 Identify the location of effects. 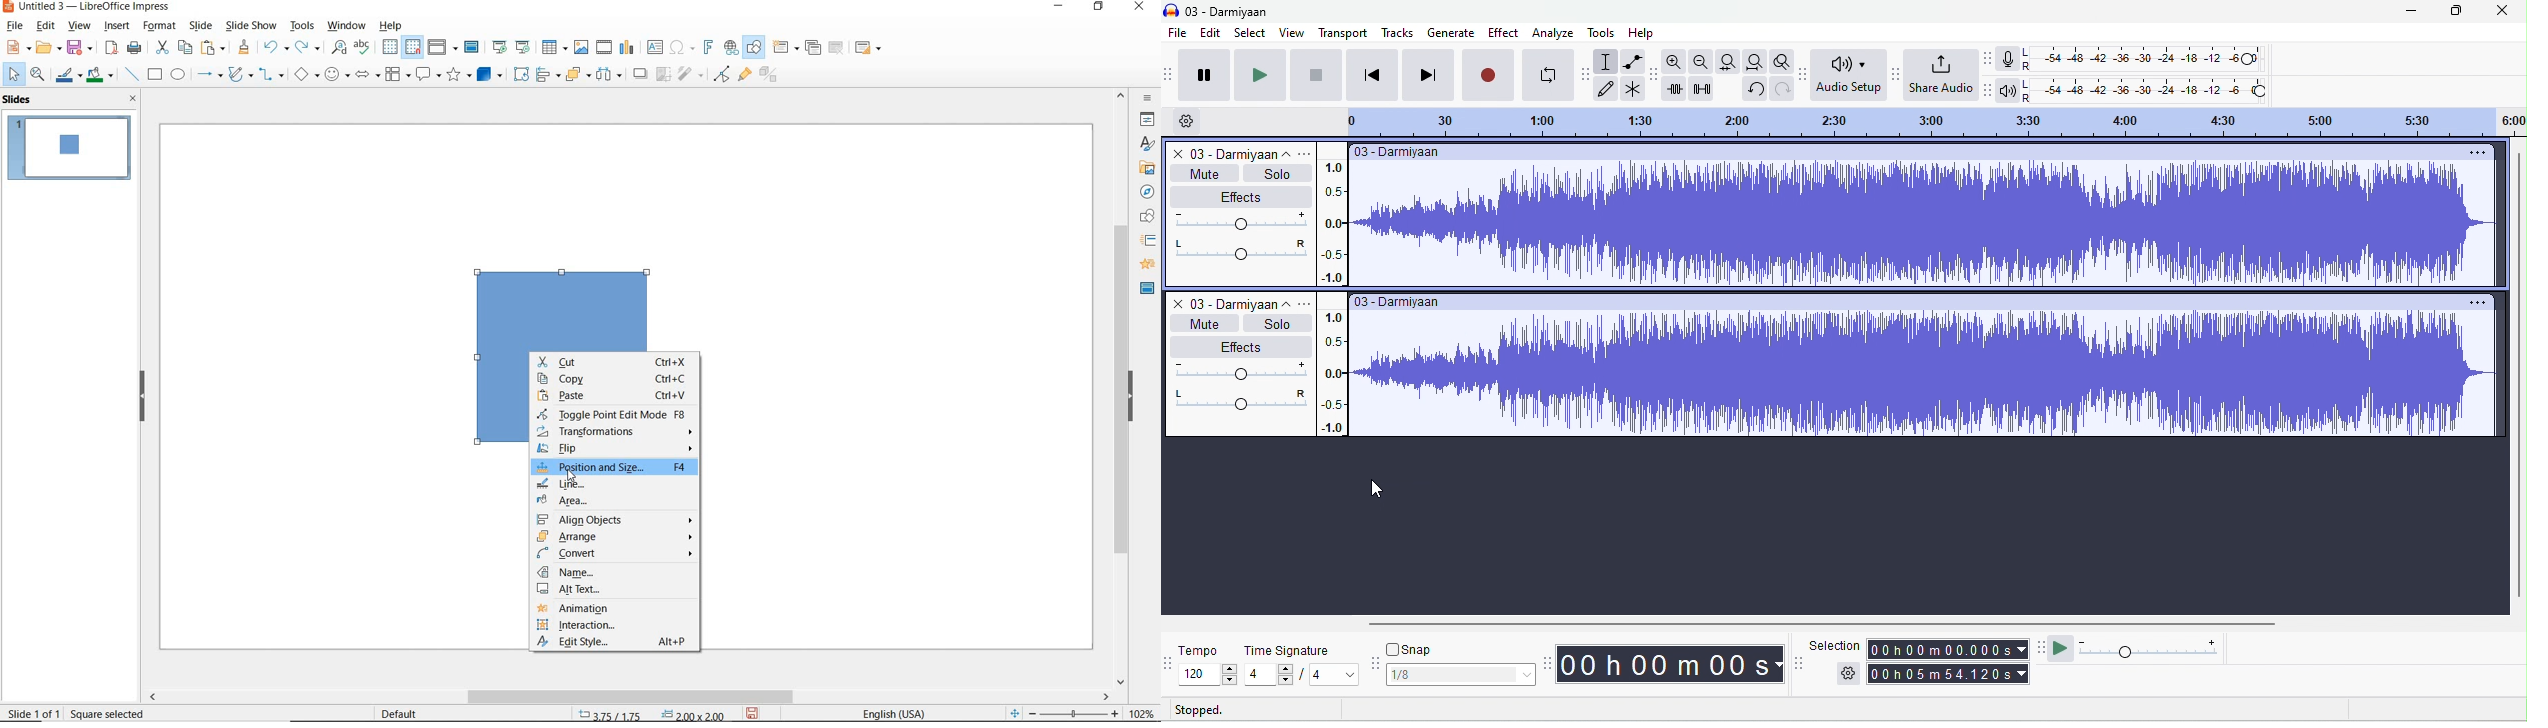
(1240, 346).